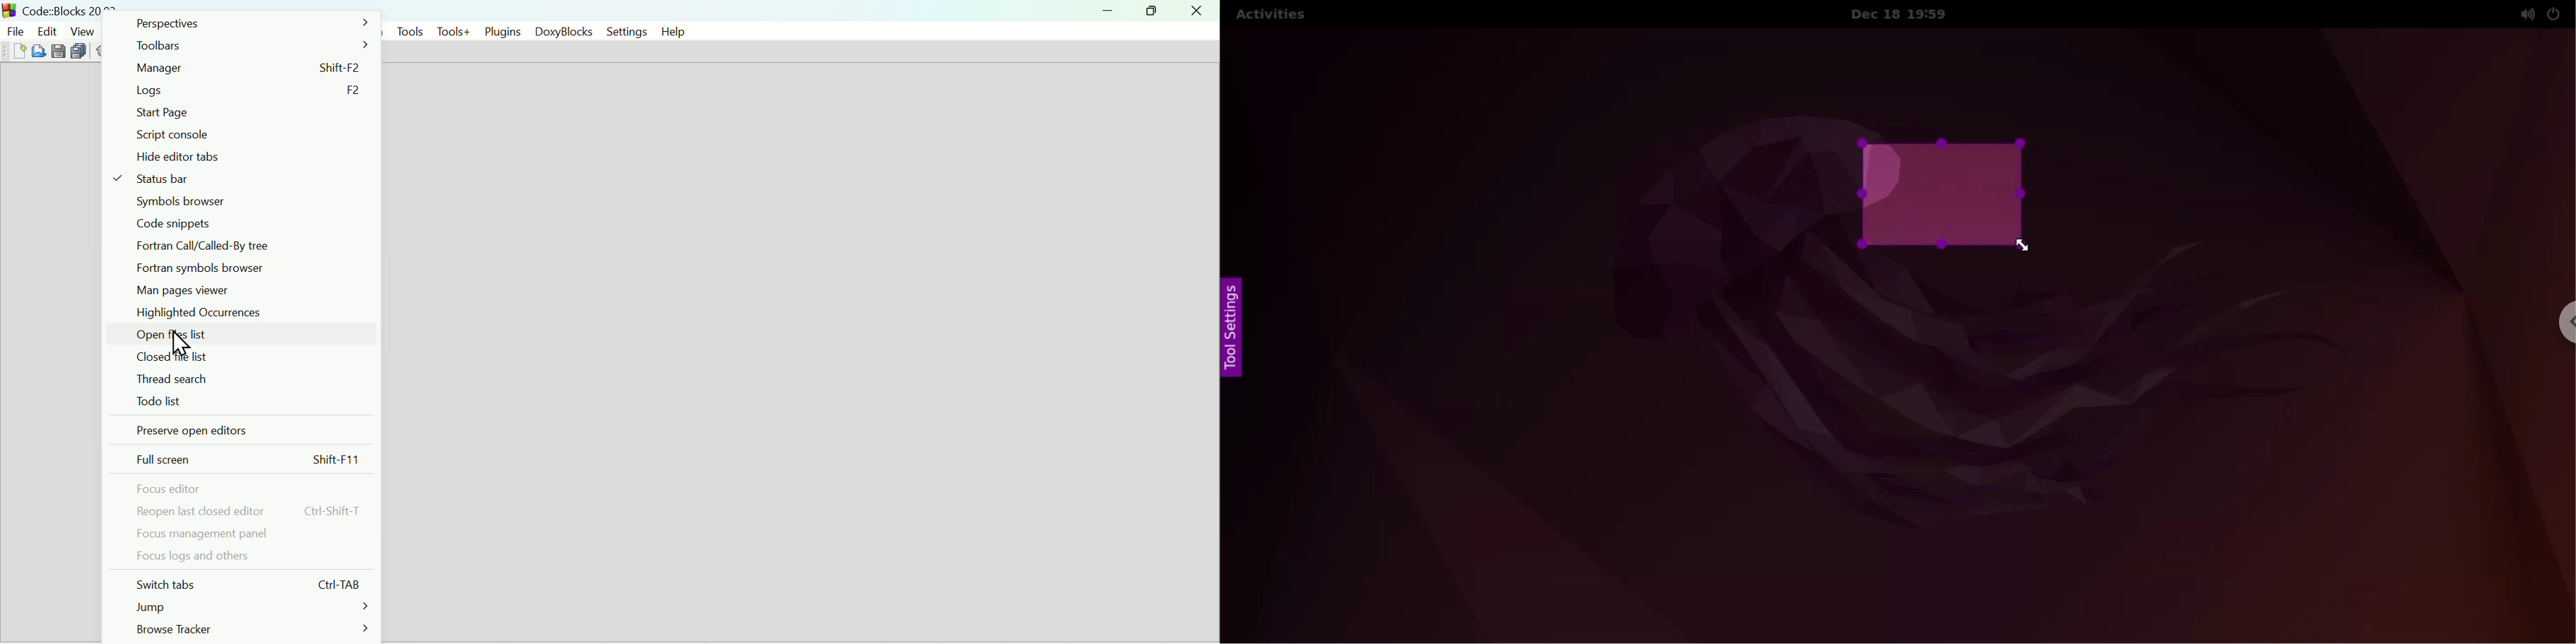 This screenshot has width=2576, height=644. I want to click on Logs, so click(247, 91).